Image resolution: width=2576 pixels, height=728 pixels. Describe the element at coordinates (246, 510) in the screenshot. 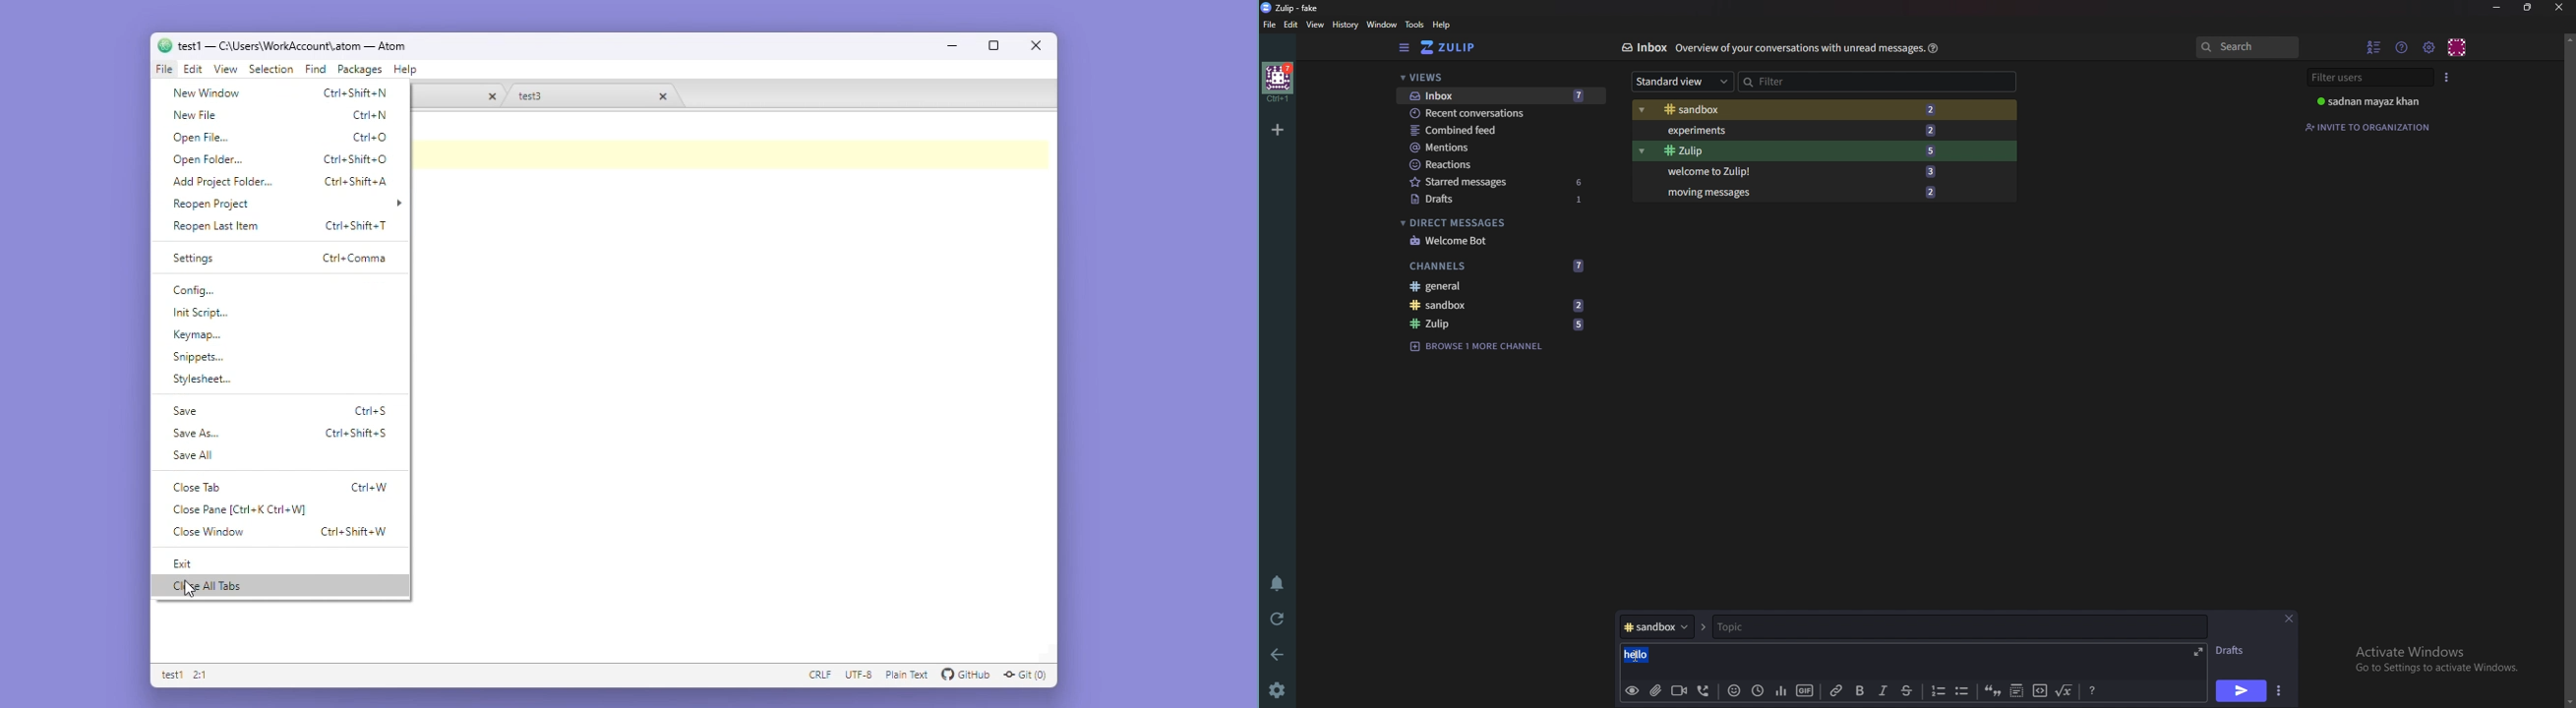

I see `close pane` at that location.